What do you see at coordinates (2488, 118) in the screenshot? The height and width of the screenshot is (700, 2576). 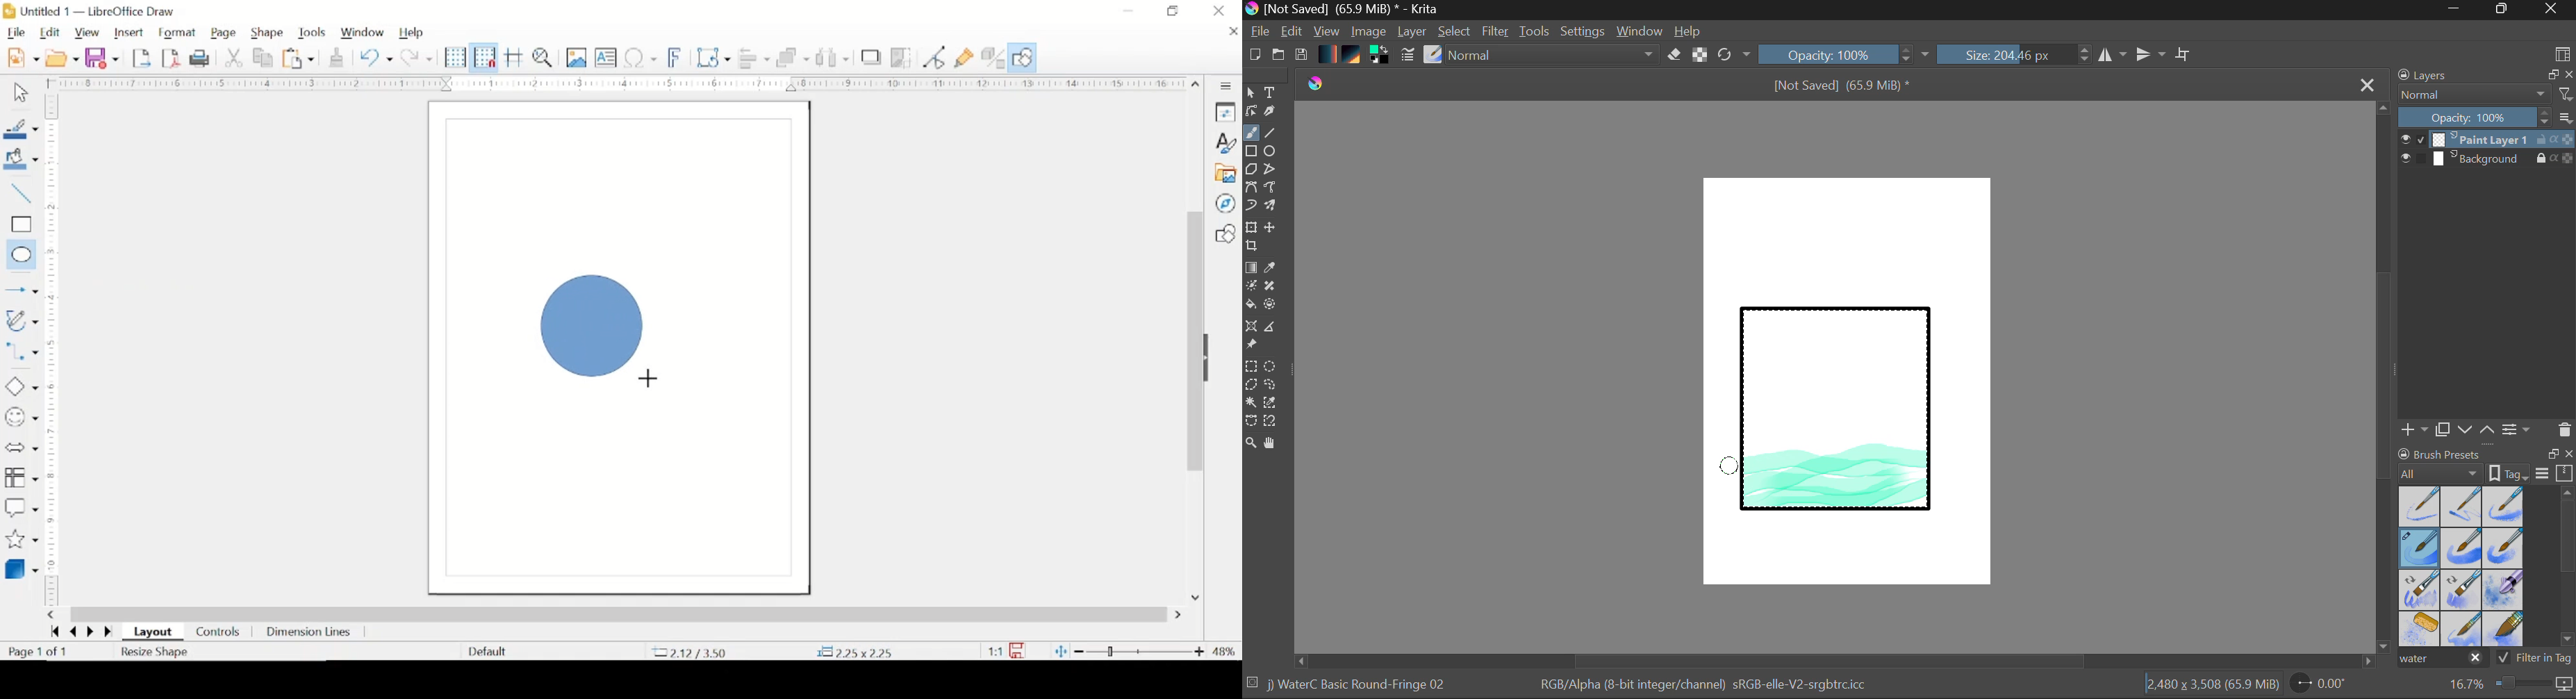 I see `Layer Opacity` at bounding box center [2488, 118].